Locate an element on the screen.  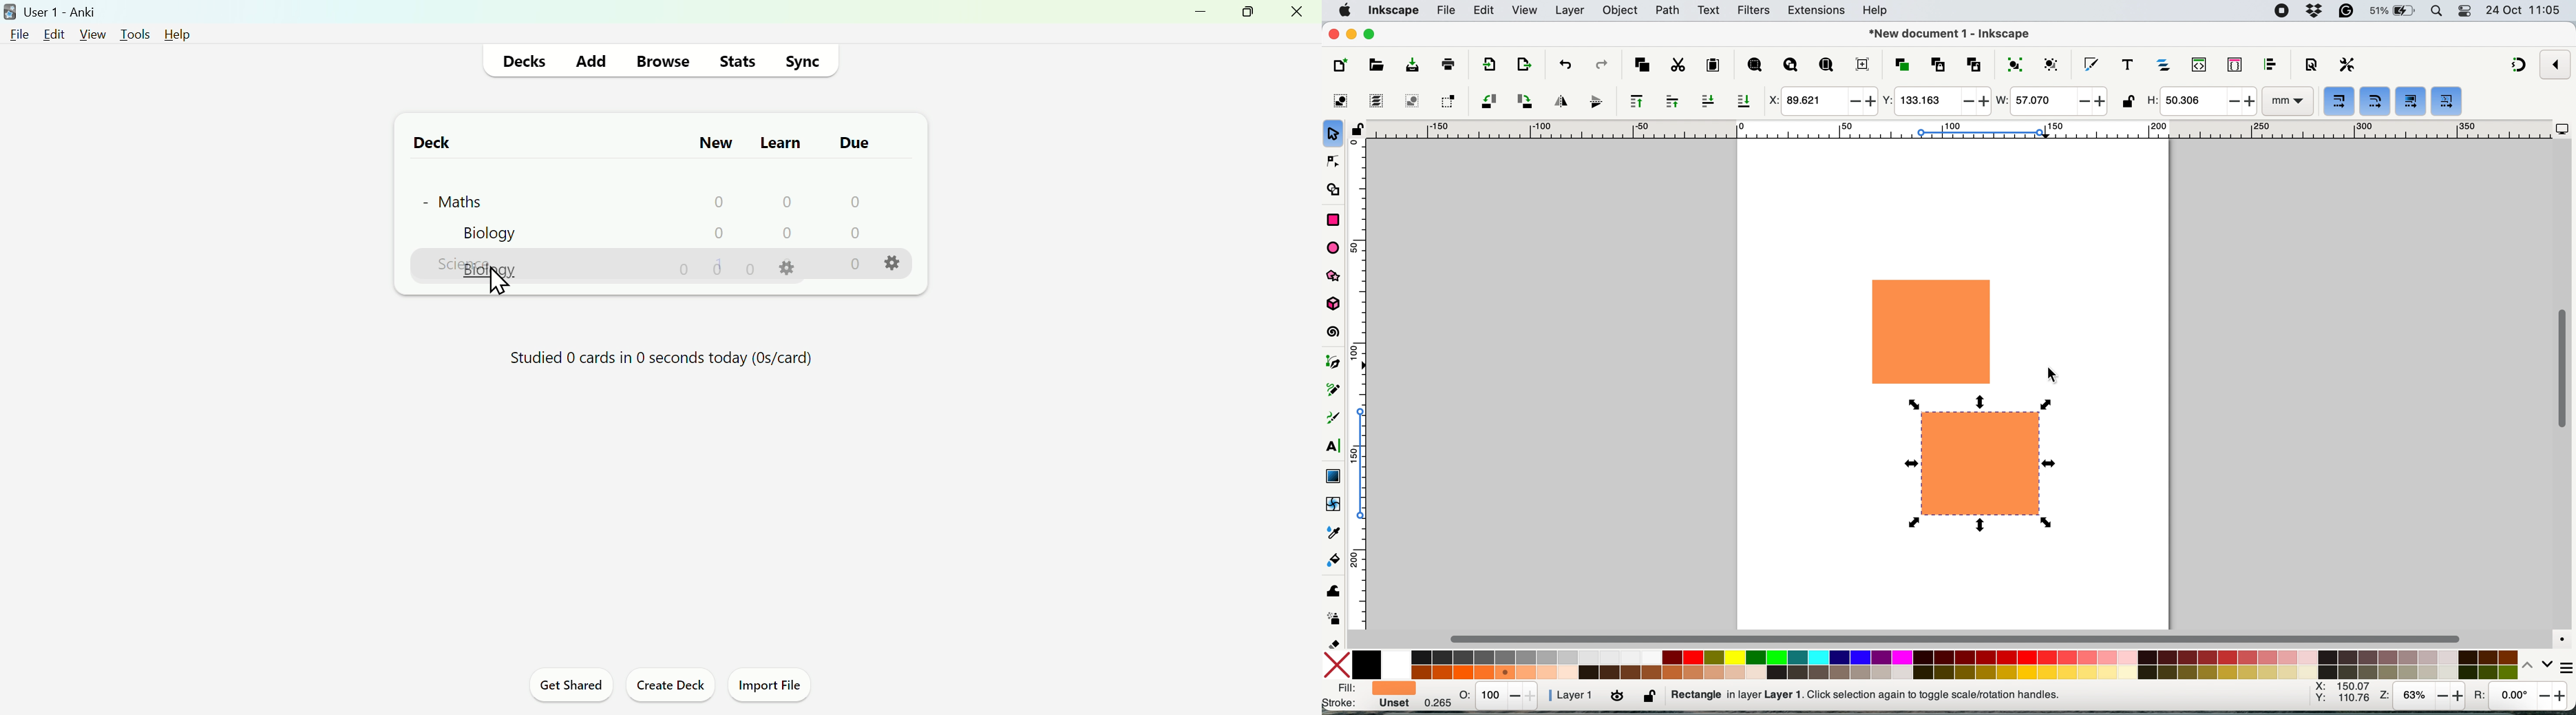
raise selection to top is located at coordinates (1632, 101).